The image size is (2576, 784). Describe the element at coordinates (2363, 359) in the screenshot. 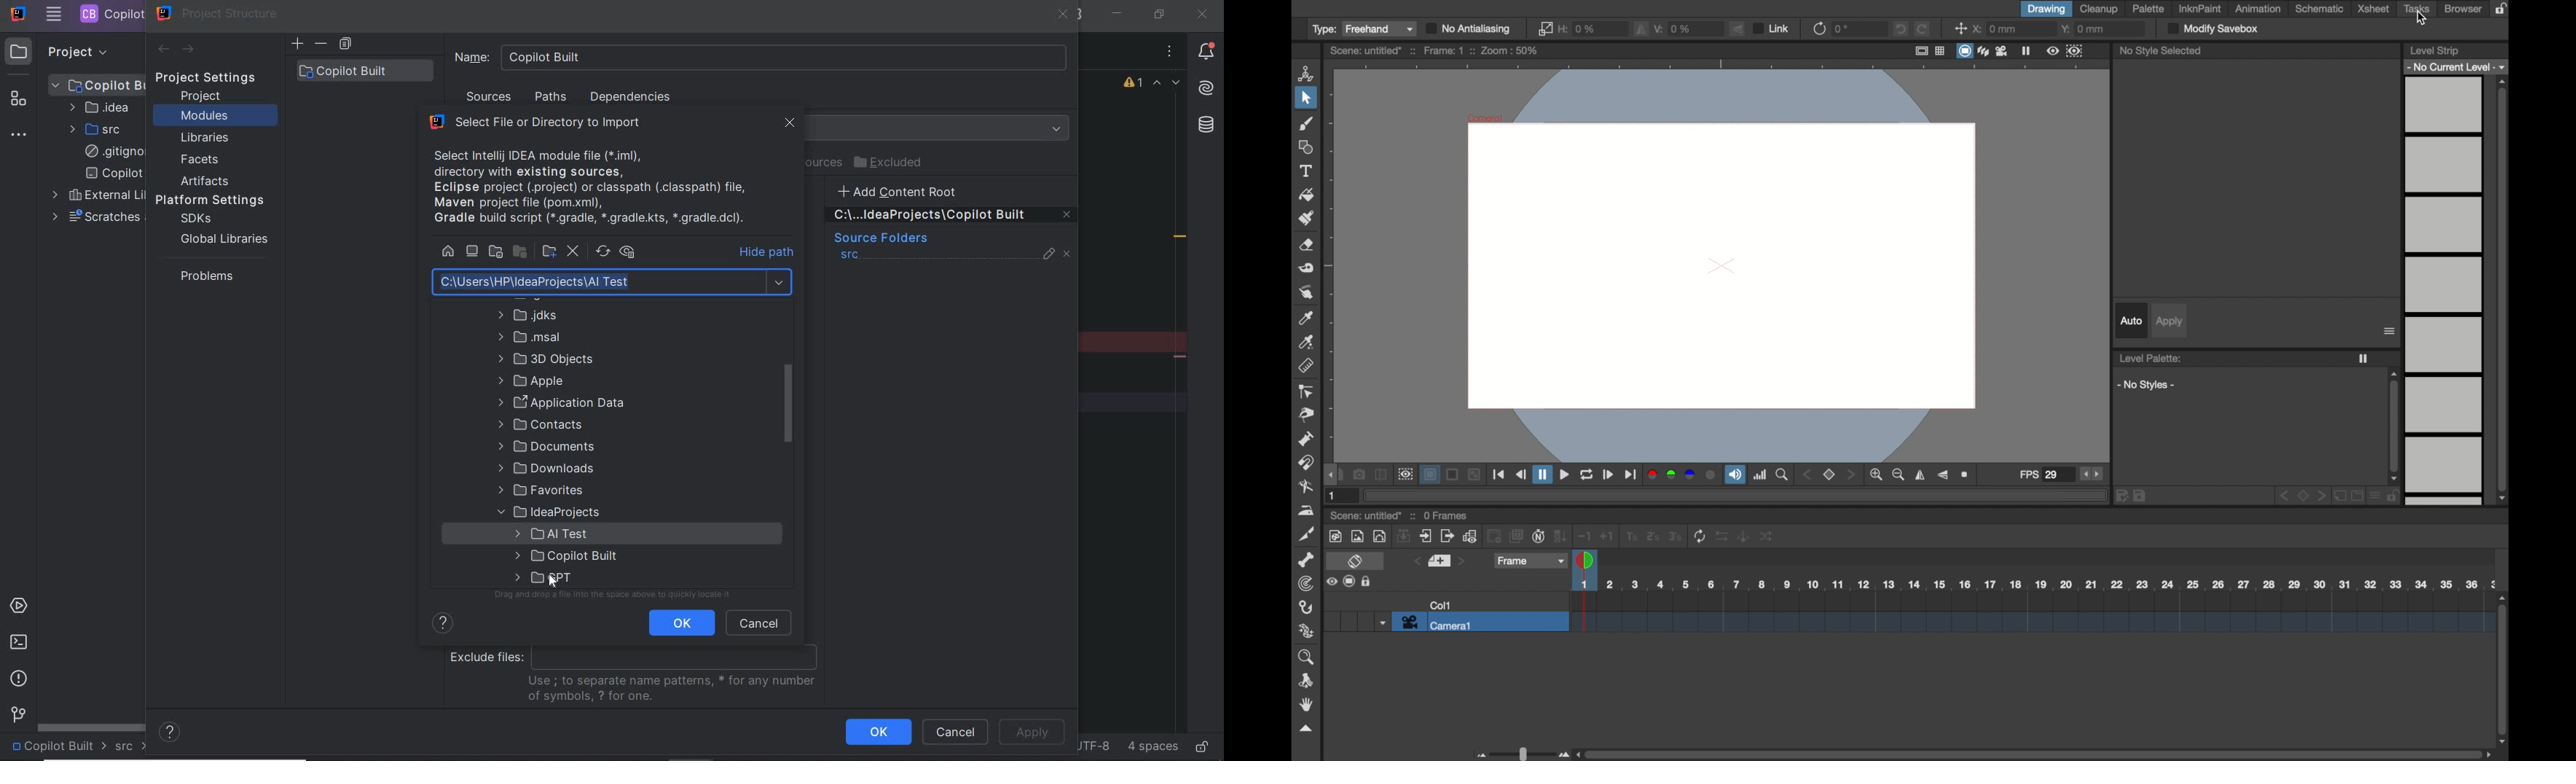

I see `freeze` at that location.